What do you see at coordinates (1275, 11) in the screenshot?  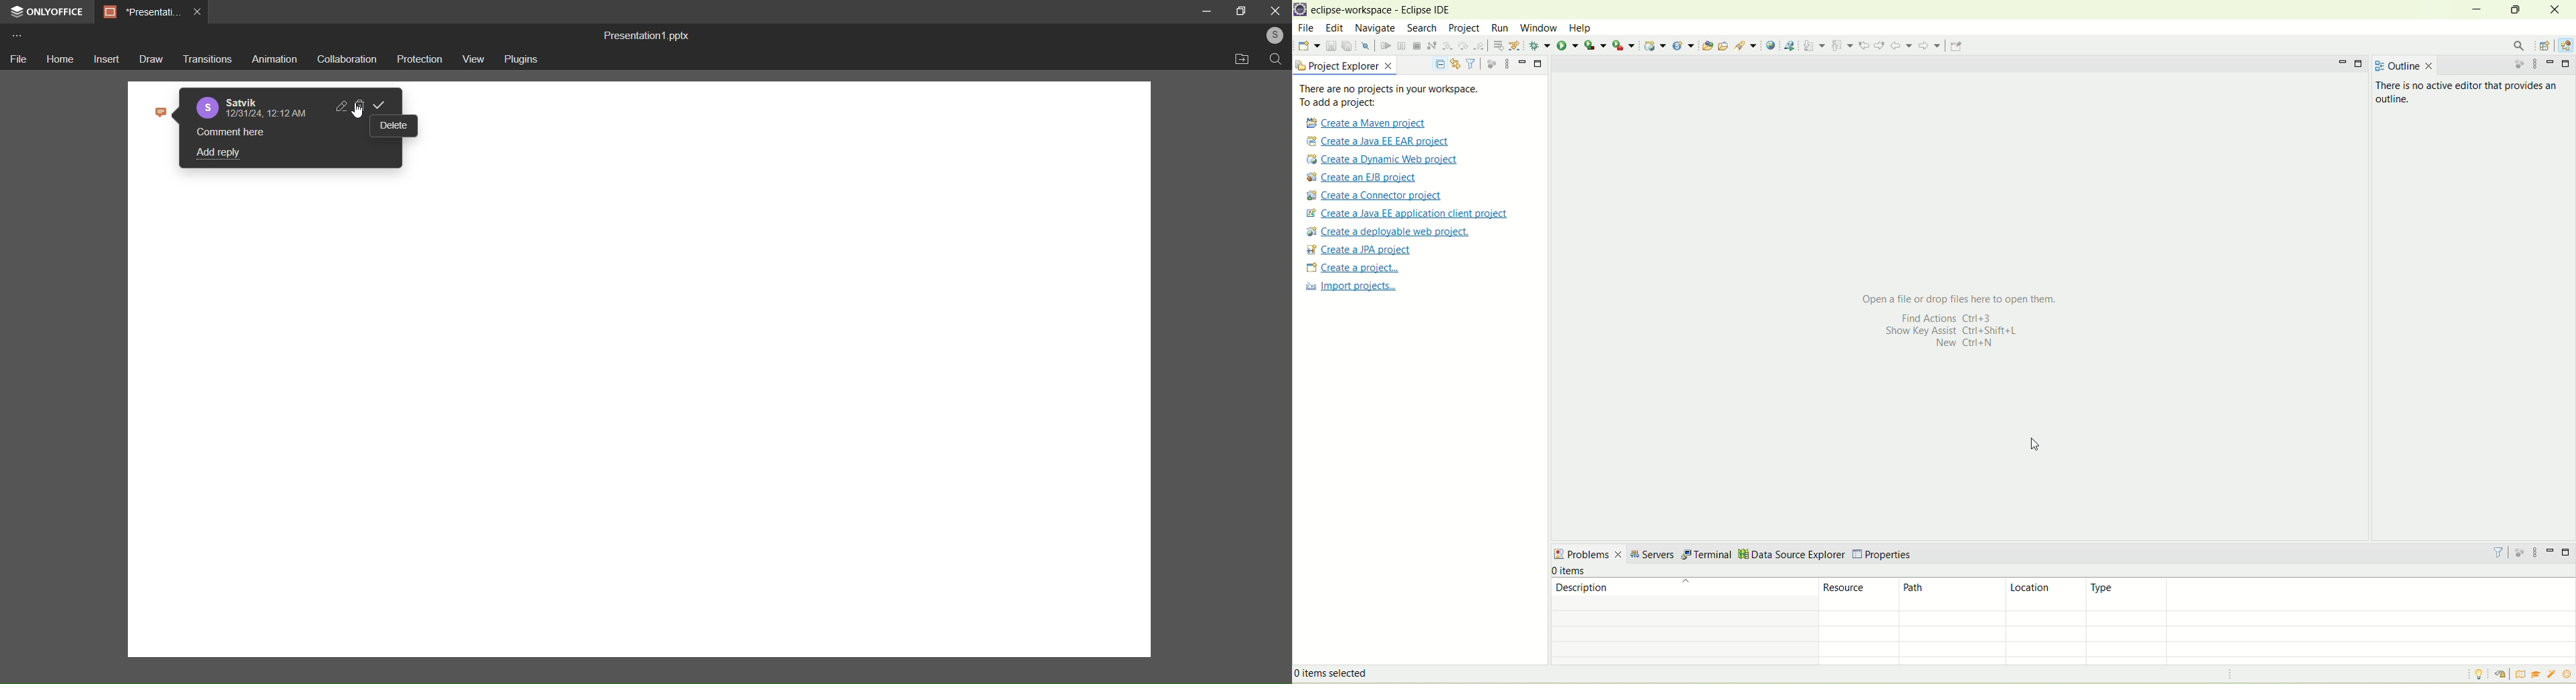 I see `close` at bounding box center [1275, 11].